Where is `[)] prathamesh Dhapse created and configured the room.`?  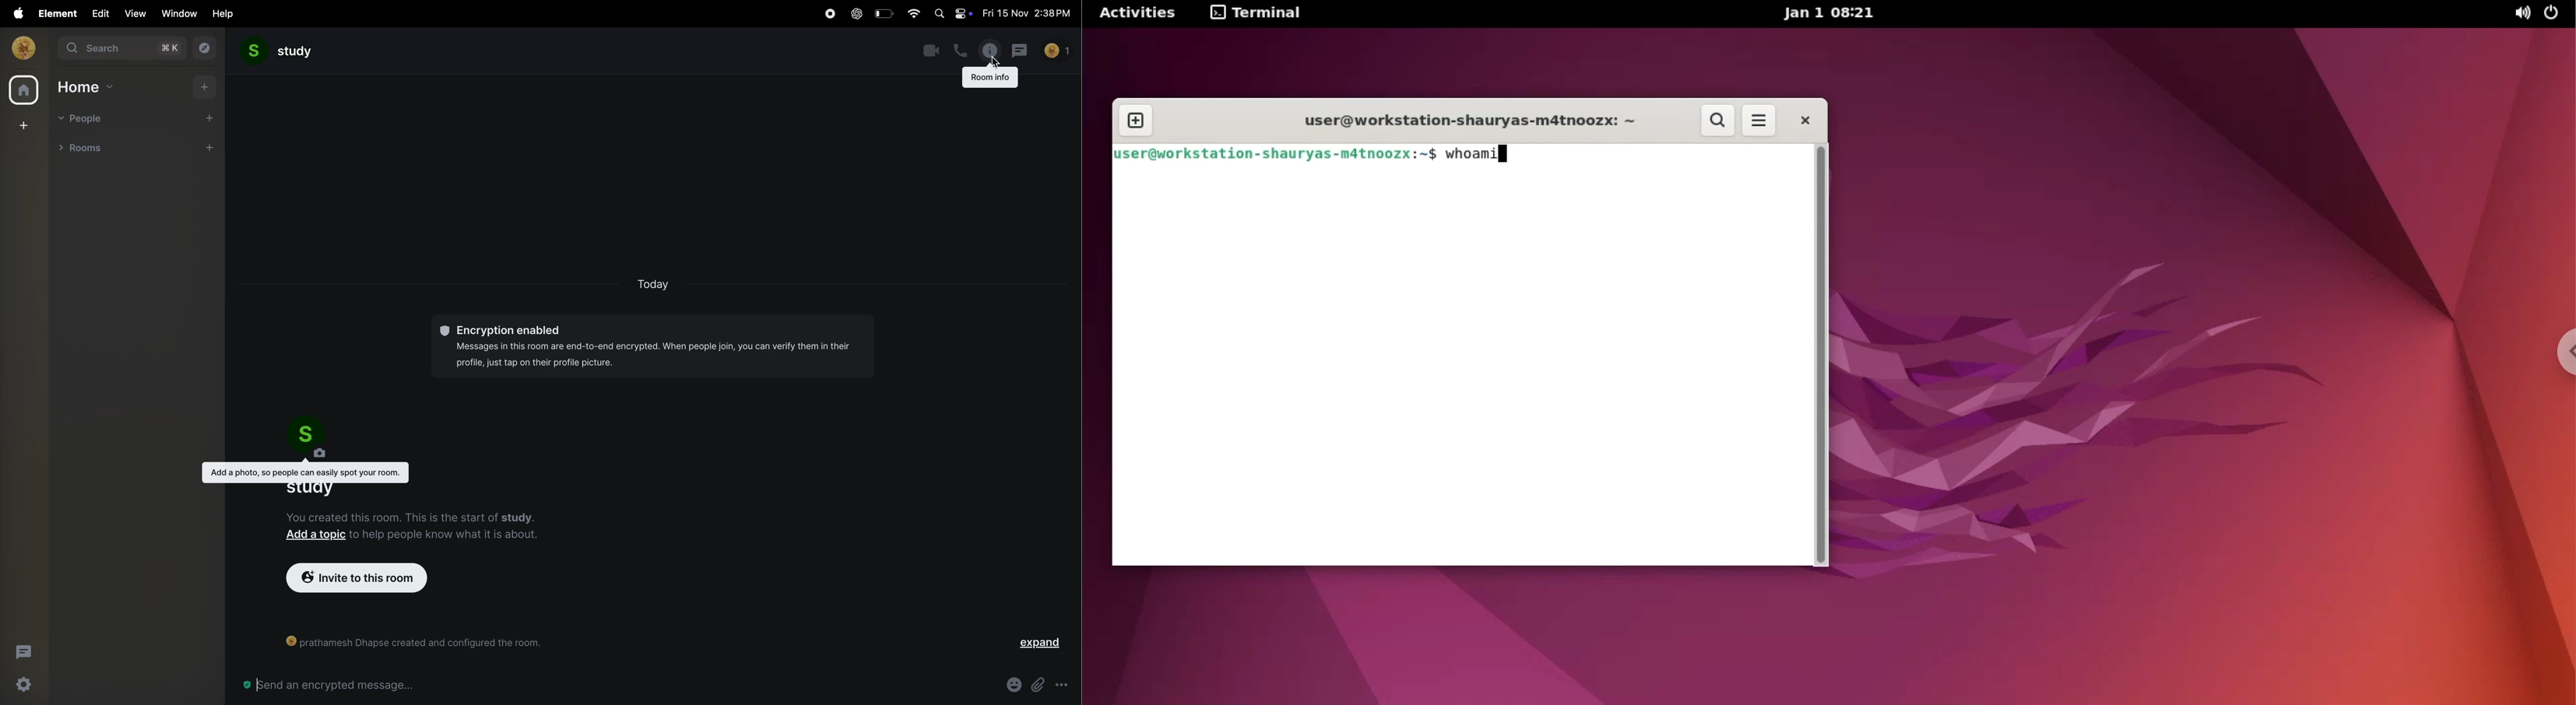
[)] prathamesh Dhapse created and configured the room. is located at coordinates (408, 641).